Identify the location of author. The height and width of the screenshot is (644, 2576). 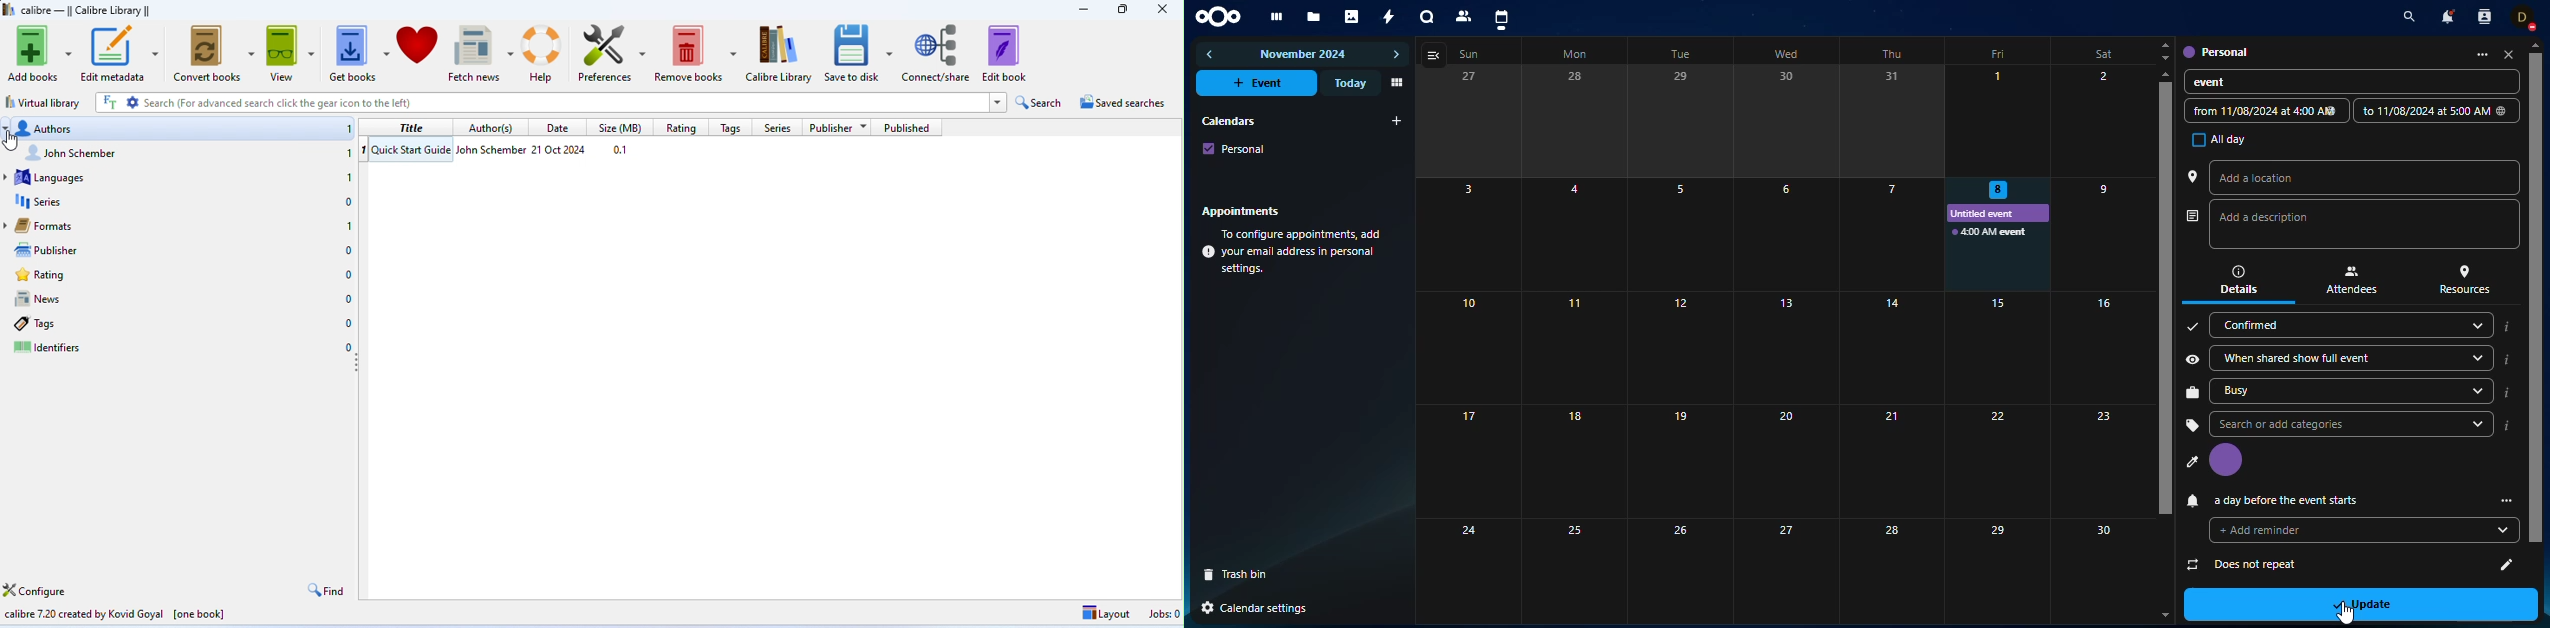
(492, 149).